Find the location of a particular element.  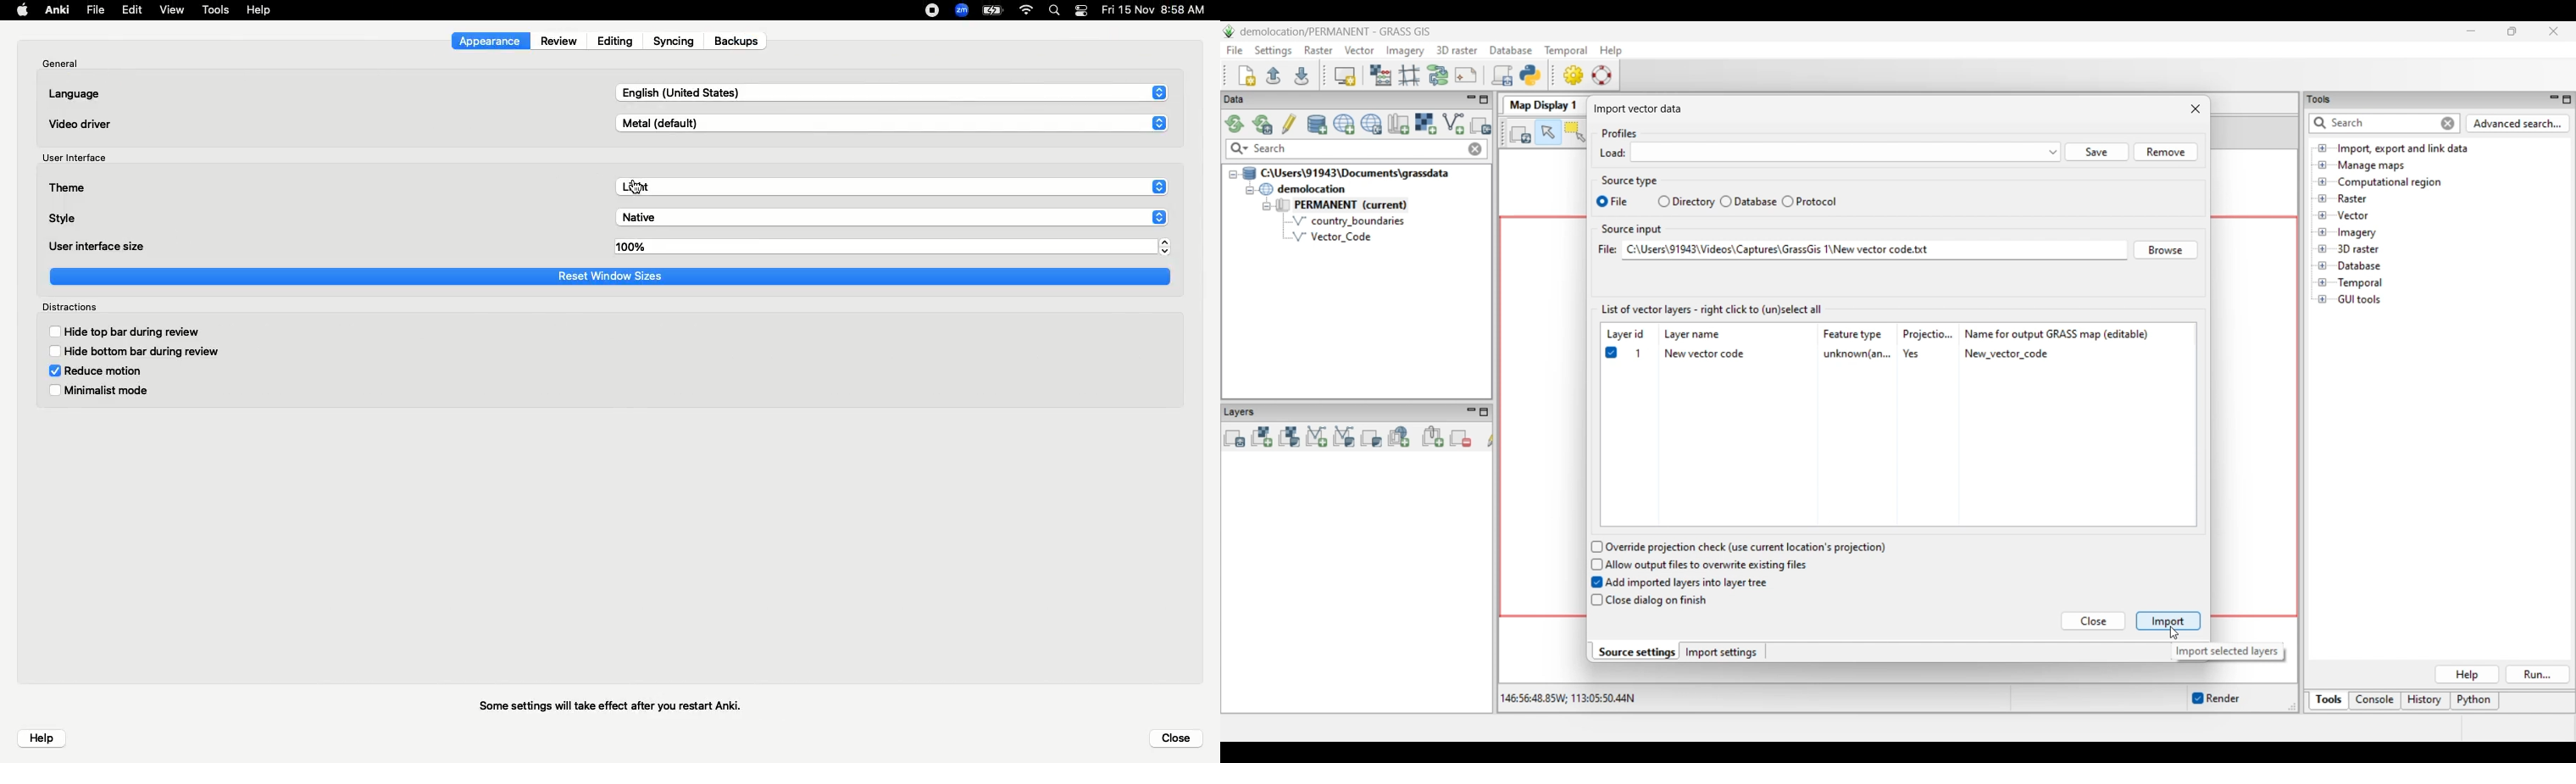

Search is located at coordinates (1053, 12).